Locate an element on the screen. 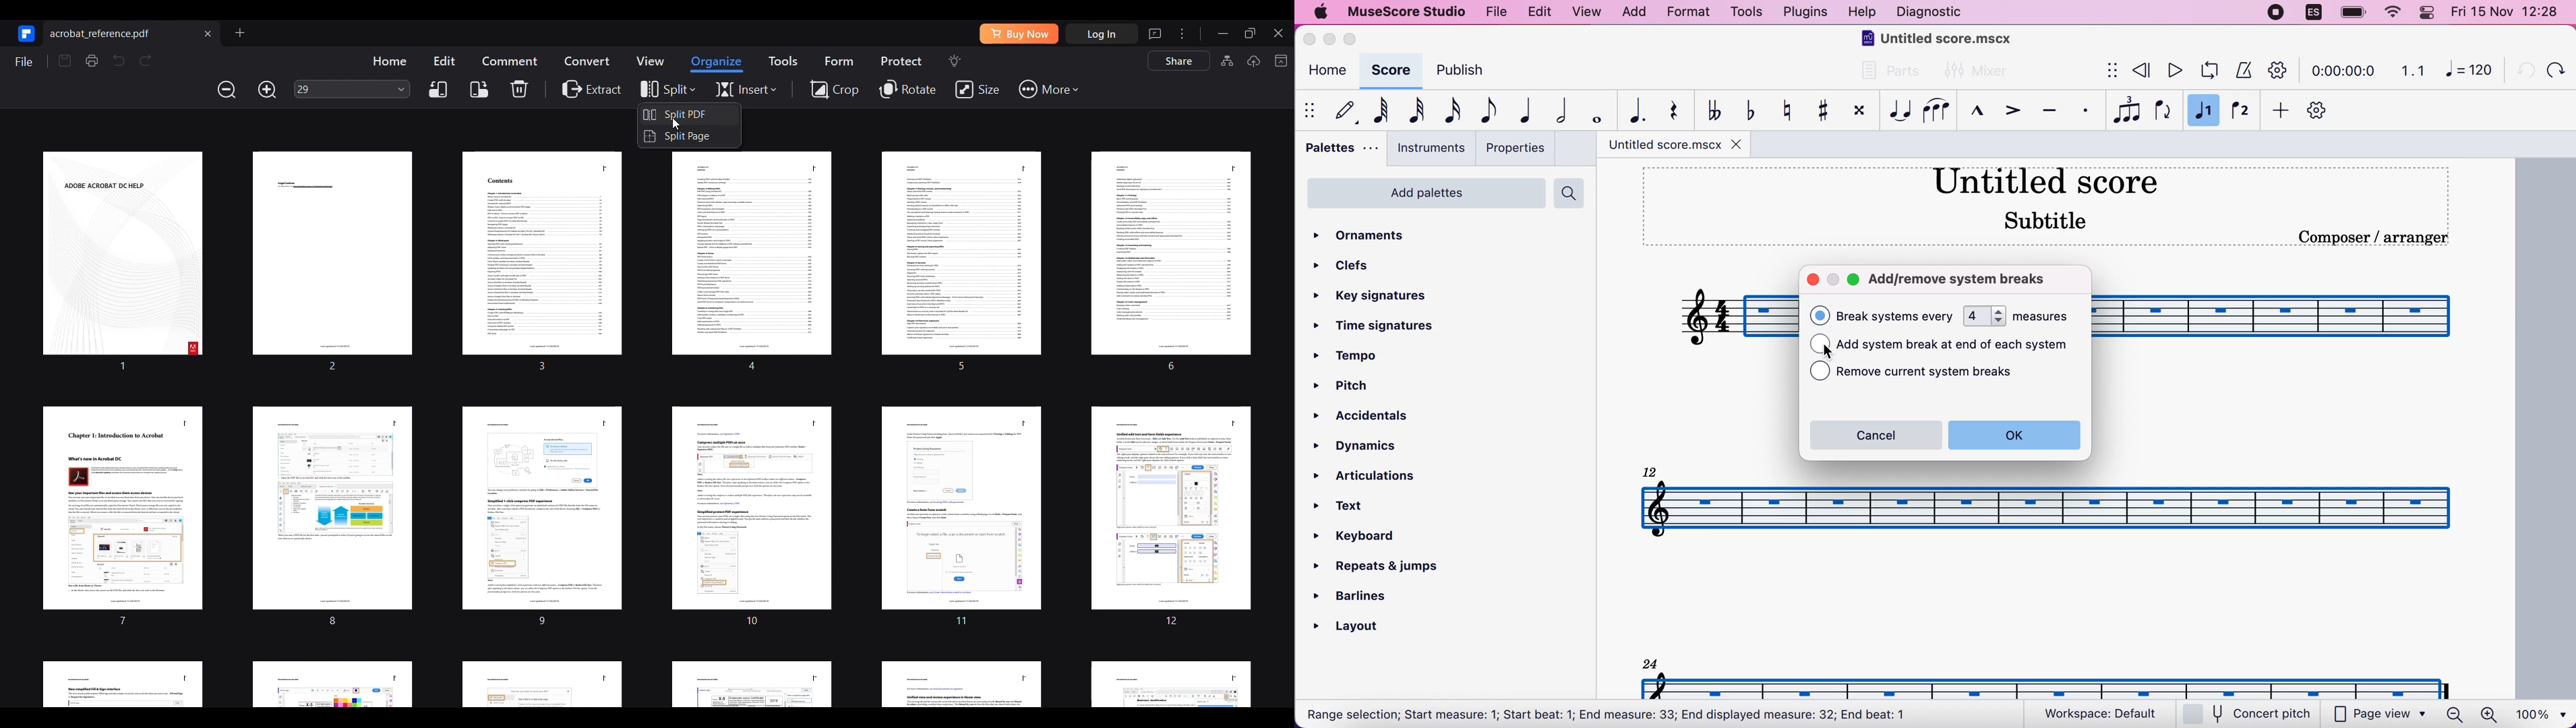  undo is located at coordinates (2521, 69).